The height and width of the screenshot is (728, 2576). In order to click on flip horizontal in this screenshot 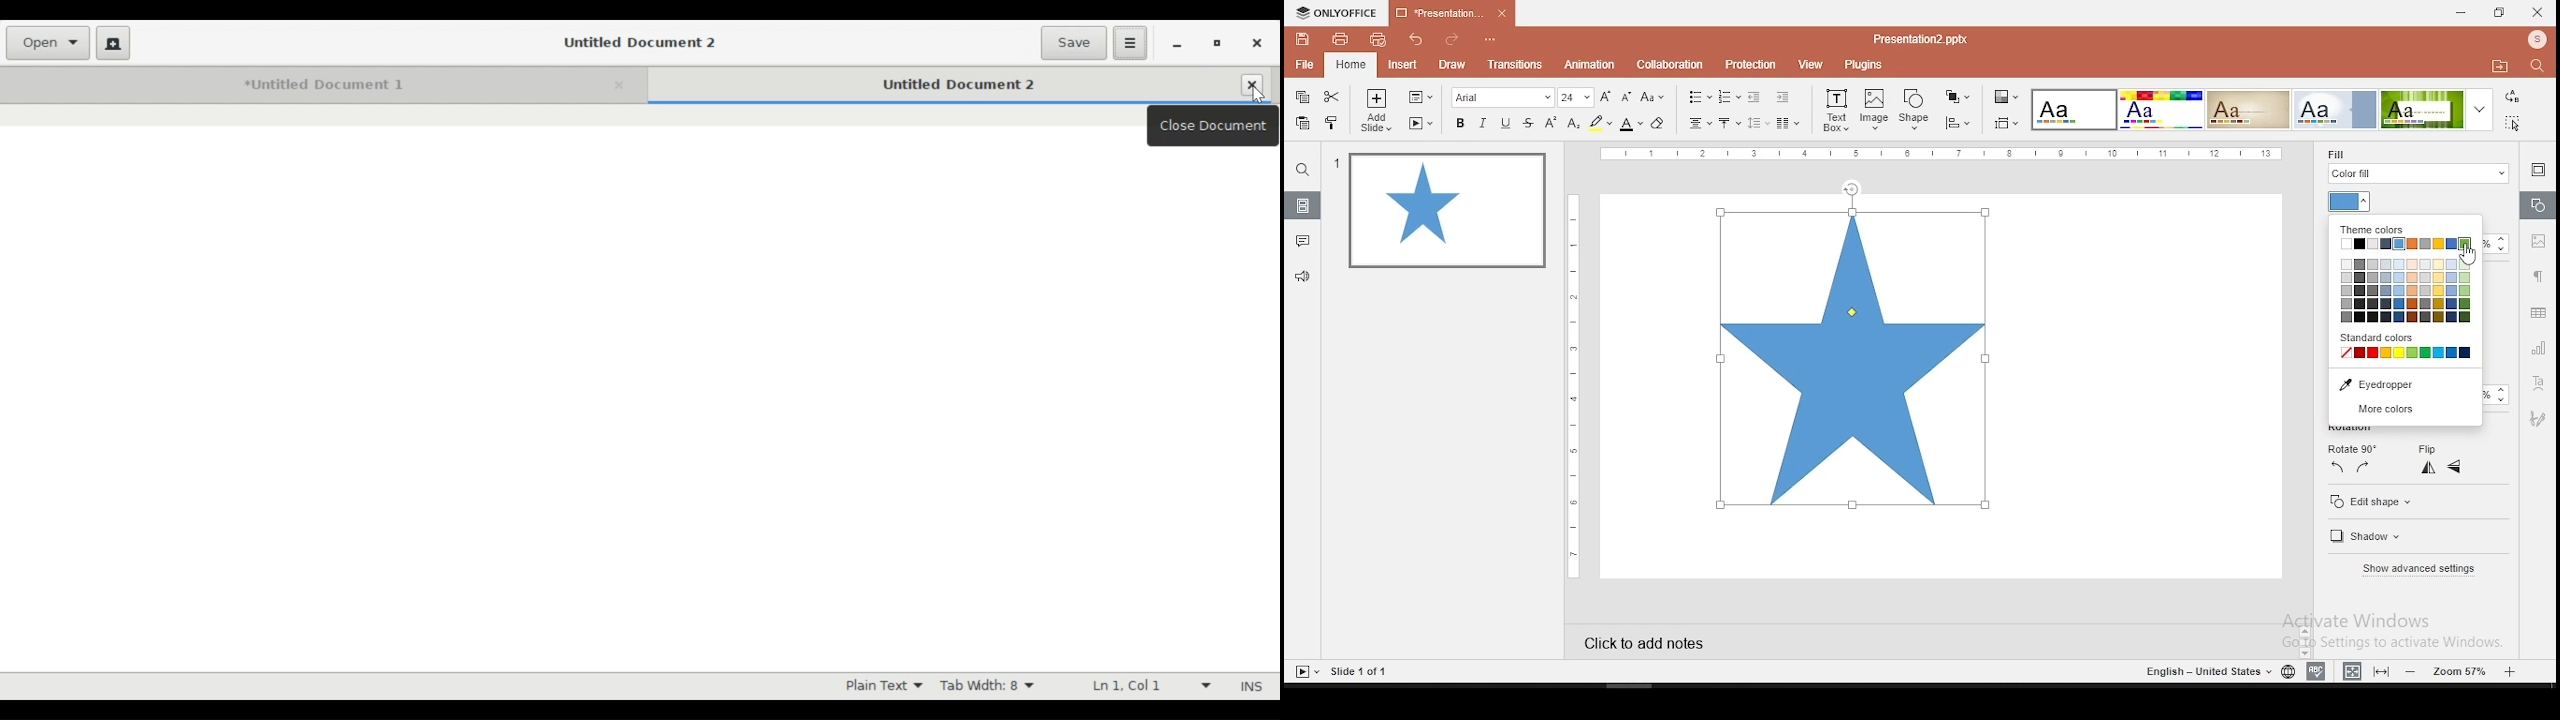, I will do `click(2428, 467)`.